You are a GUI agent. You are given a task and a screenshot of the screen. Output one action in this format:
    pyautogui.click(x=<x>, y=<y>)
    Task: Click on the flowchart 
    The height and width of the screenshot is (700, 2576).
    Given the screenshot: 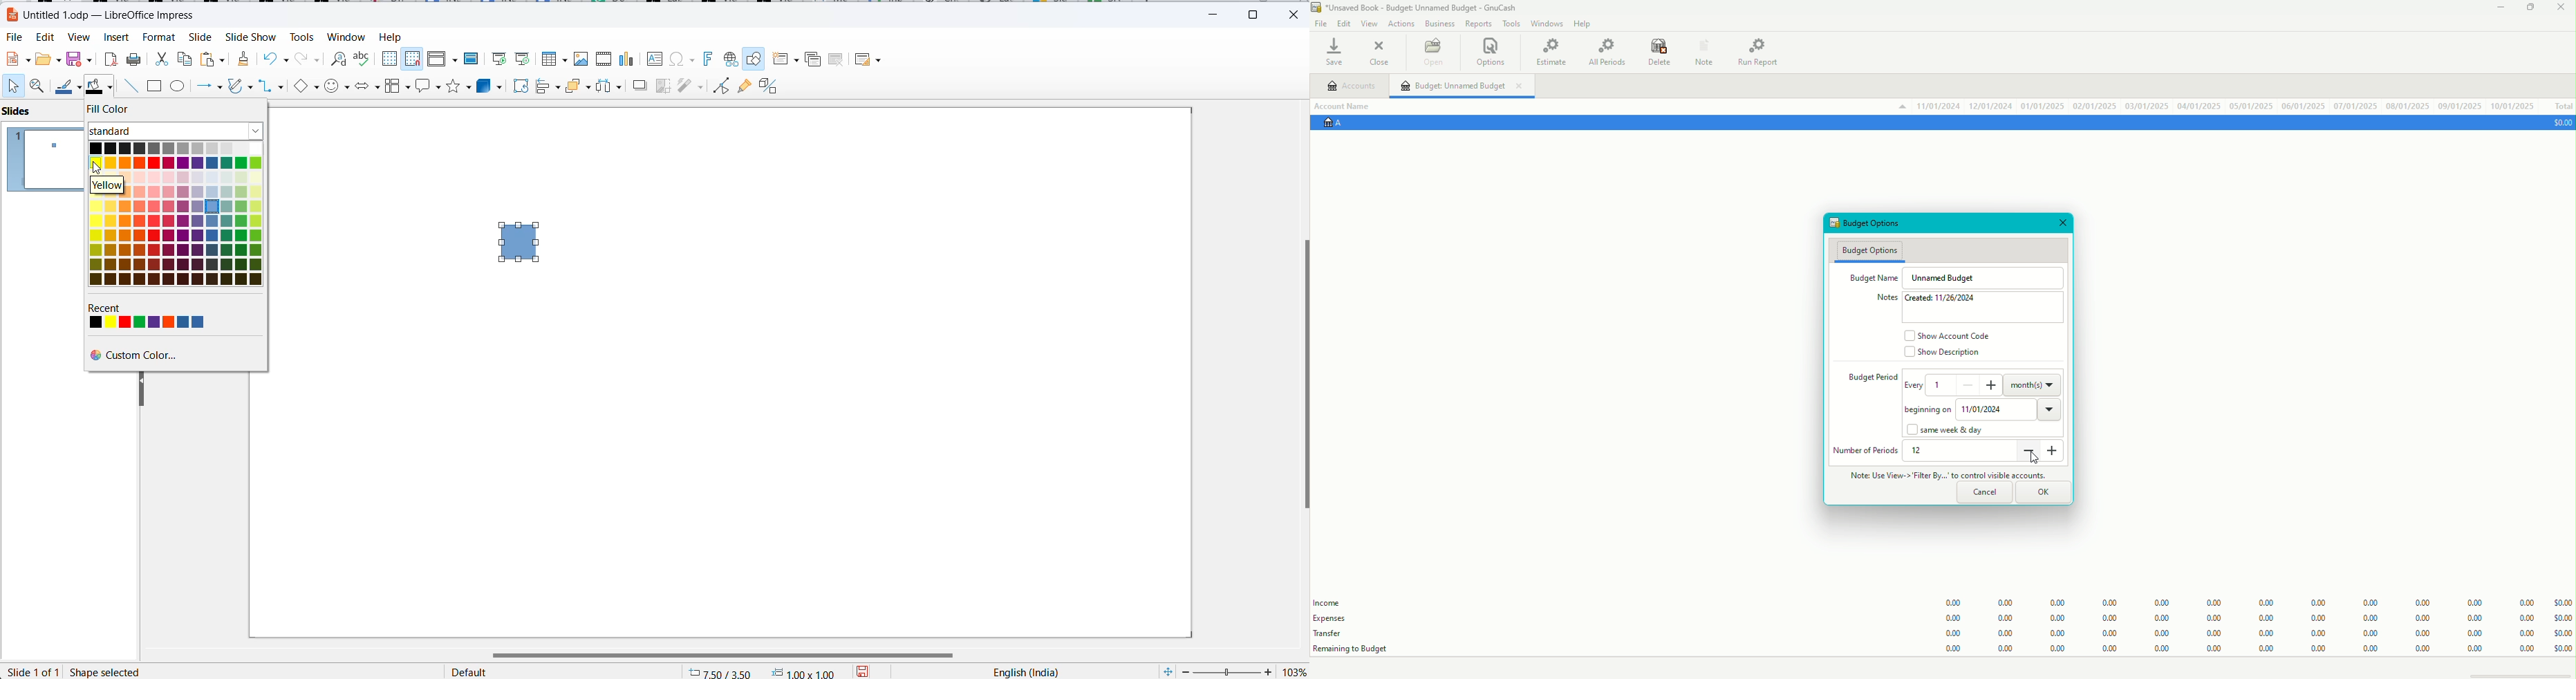 What is the action you would take?
    pyautogui.click(x=398, y=86)
    